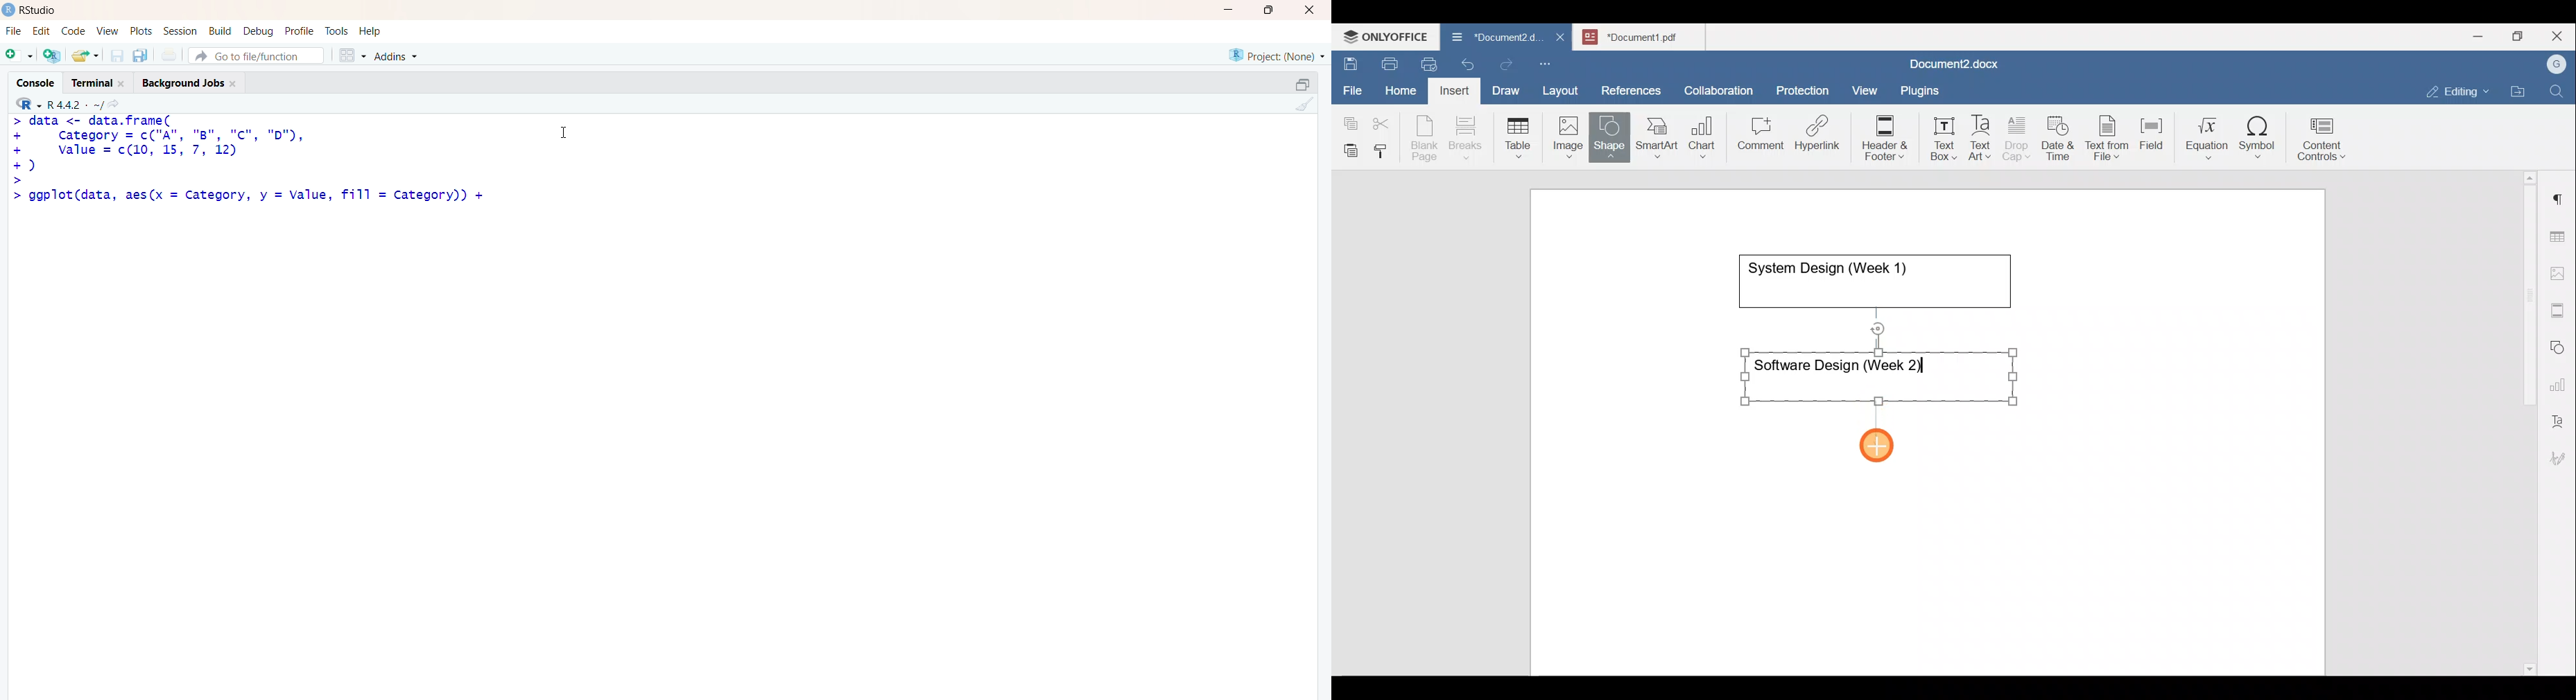 The height and width of the screenshot is (700, 2576). Describe the element at coordinates (2525, 421) in the screenshot. I see `Scroll bar` at that location.